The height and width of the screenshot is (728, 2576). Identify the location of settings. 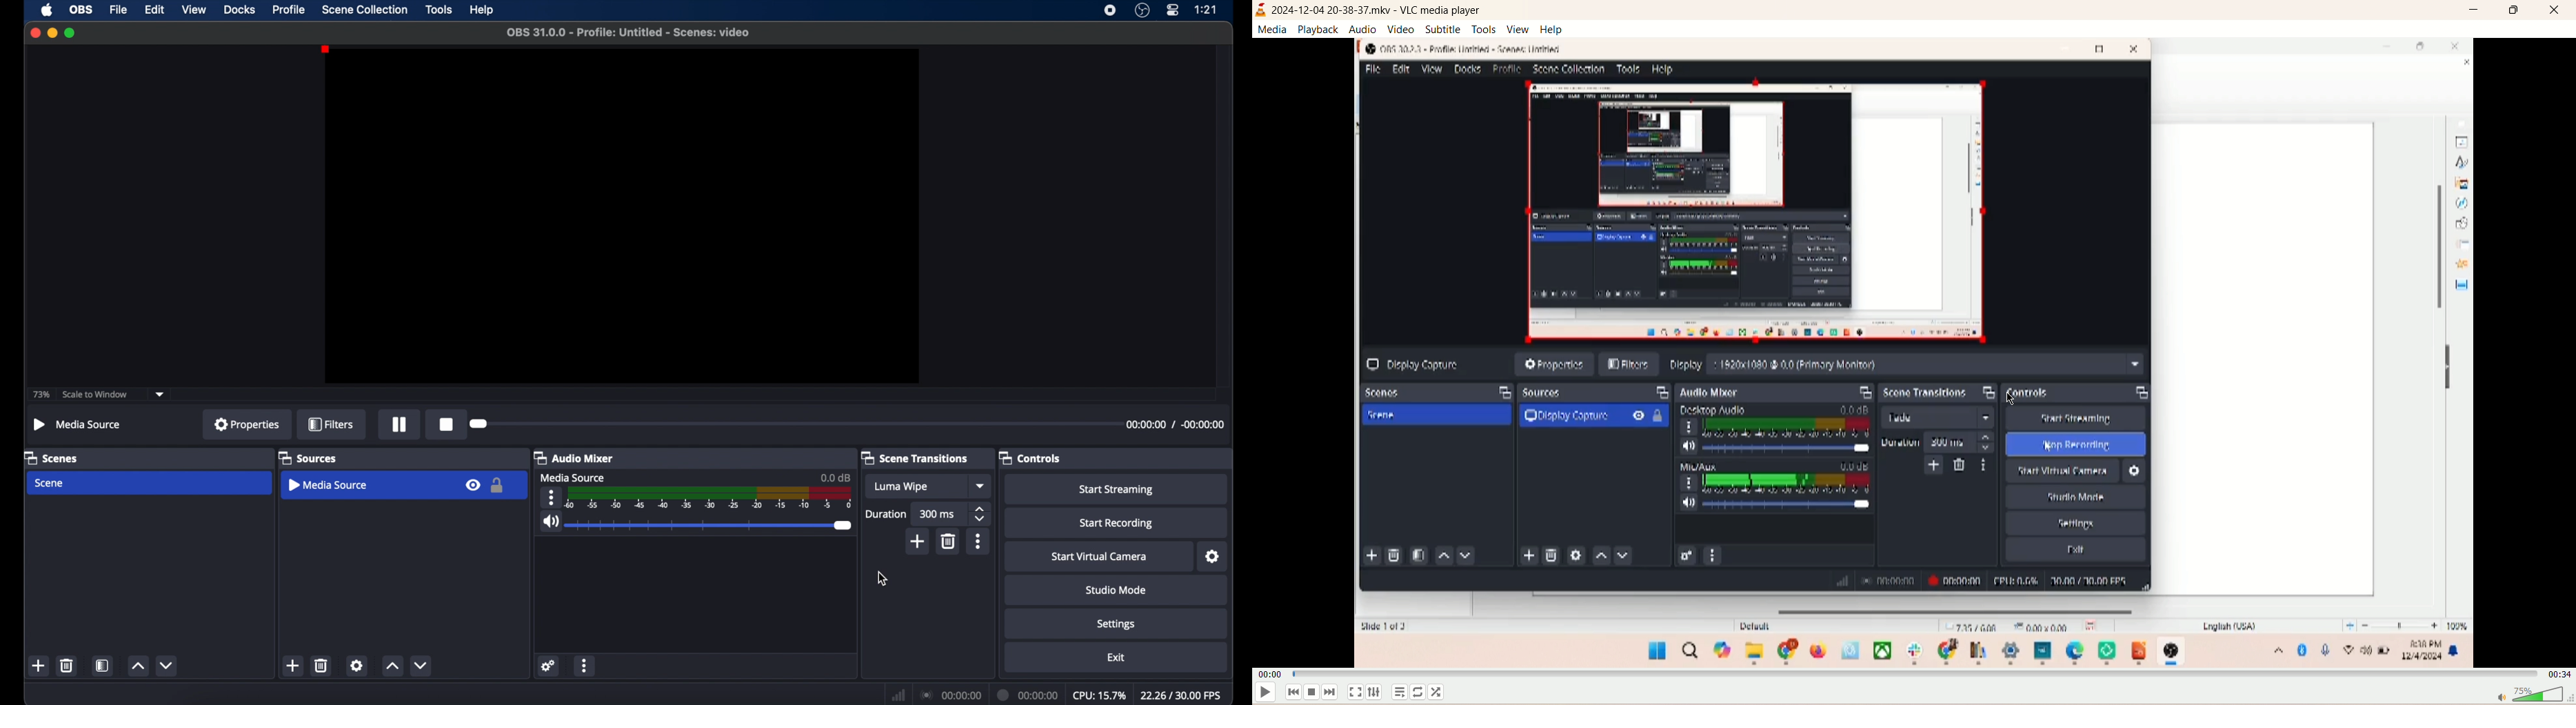
(1116, 623).